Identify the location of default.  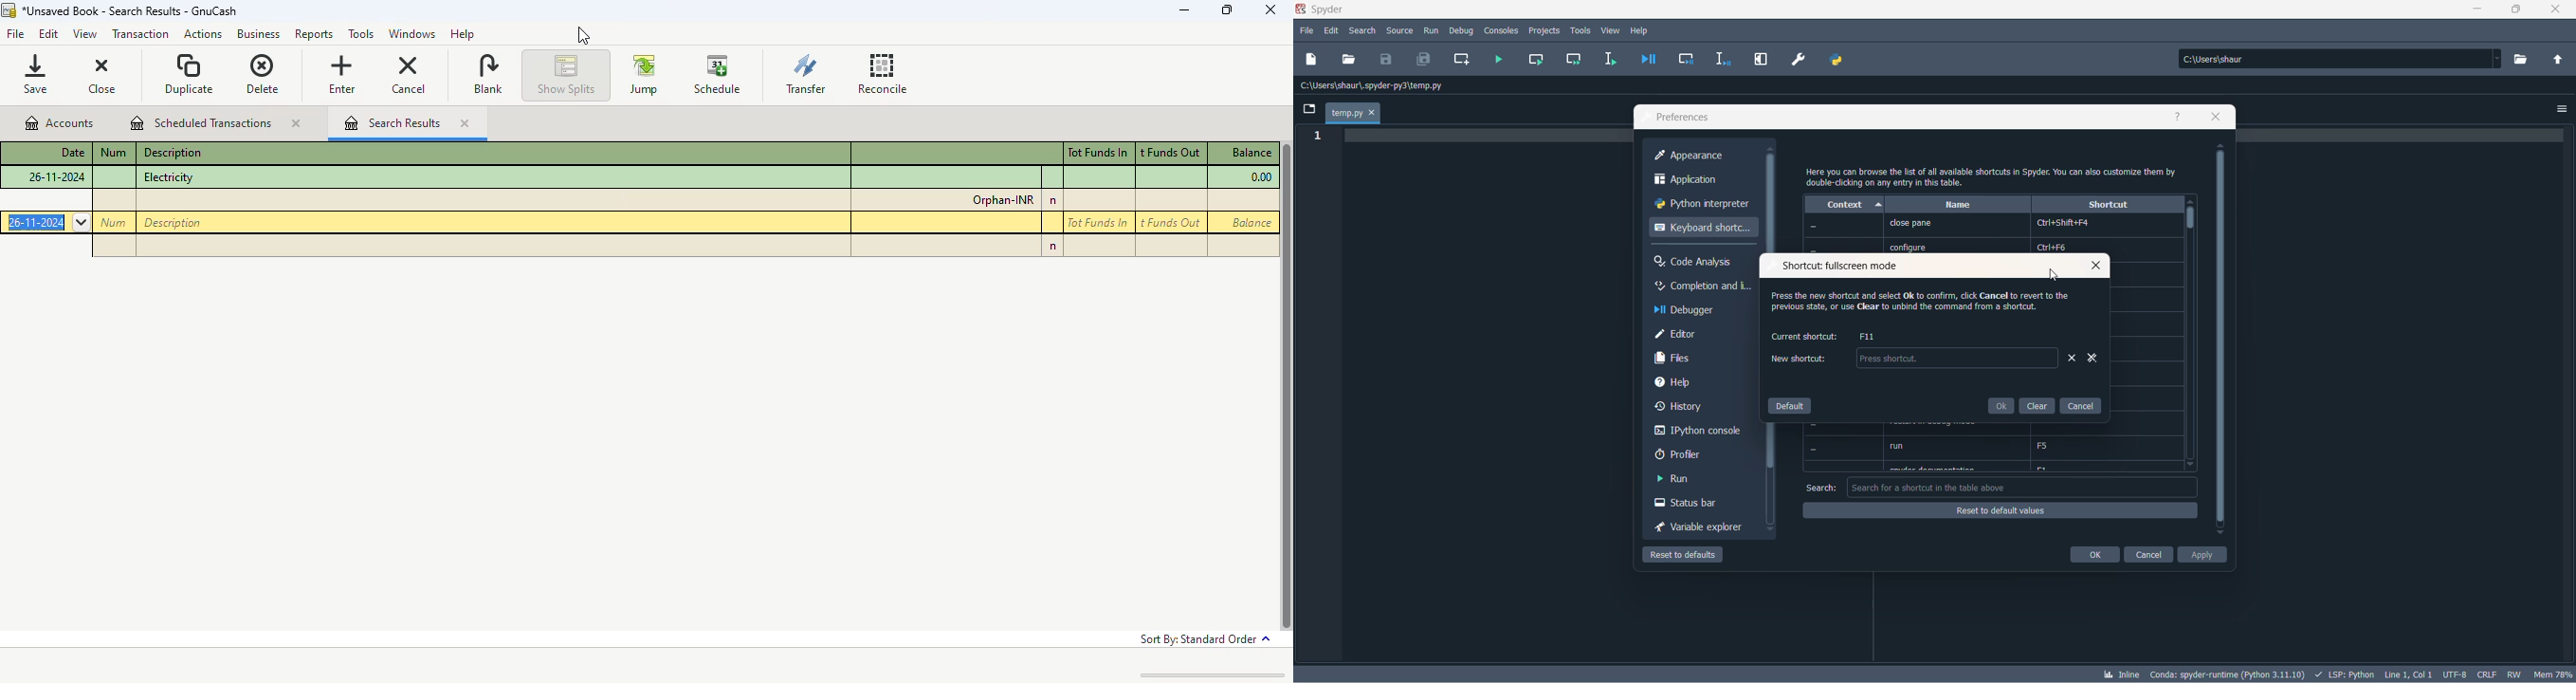
(1792, 406).